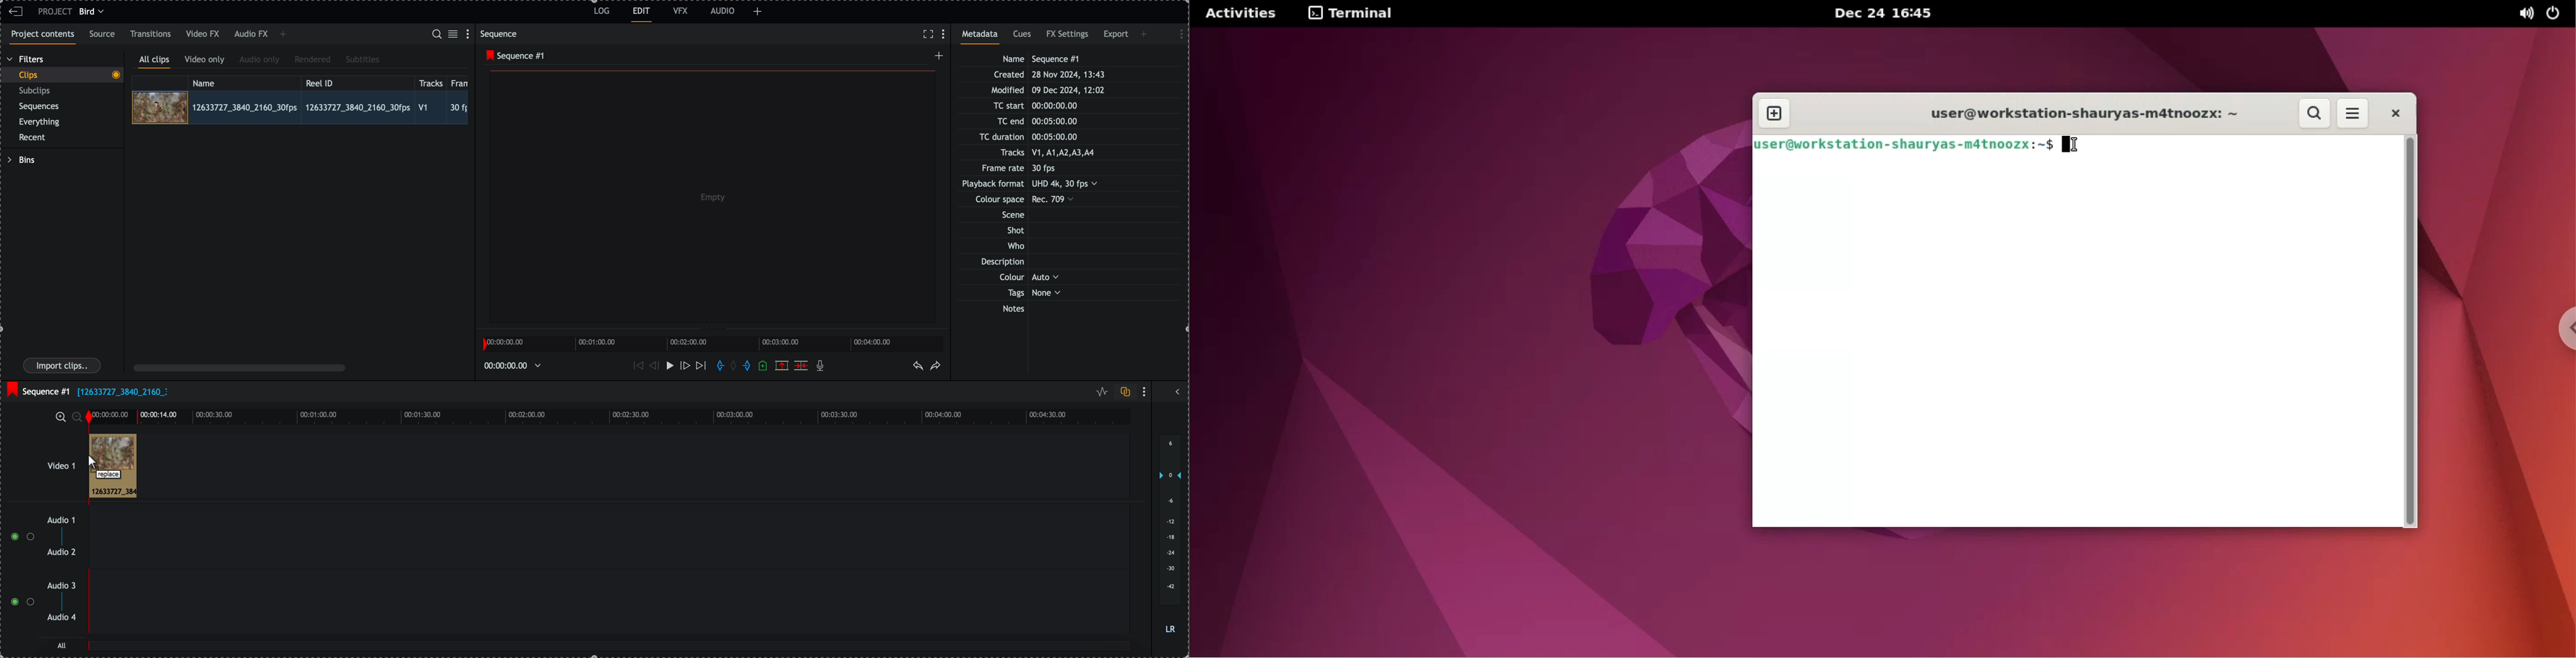 Image resolution: width=2576 pixels, height=672 pixels. What do you see at coordinates (58, 521) in the screenshot?
I see `audio 1` at bounding box center [58, 521].